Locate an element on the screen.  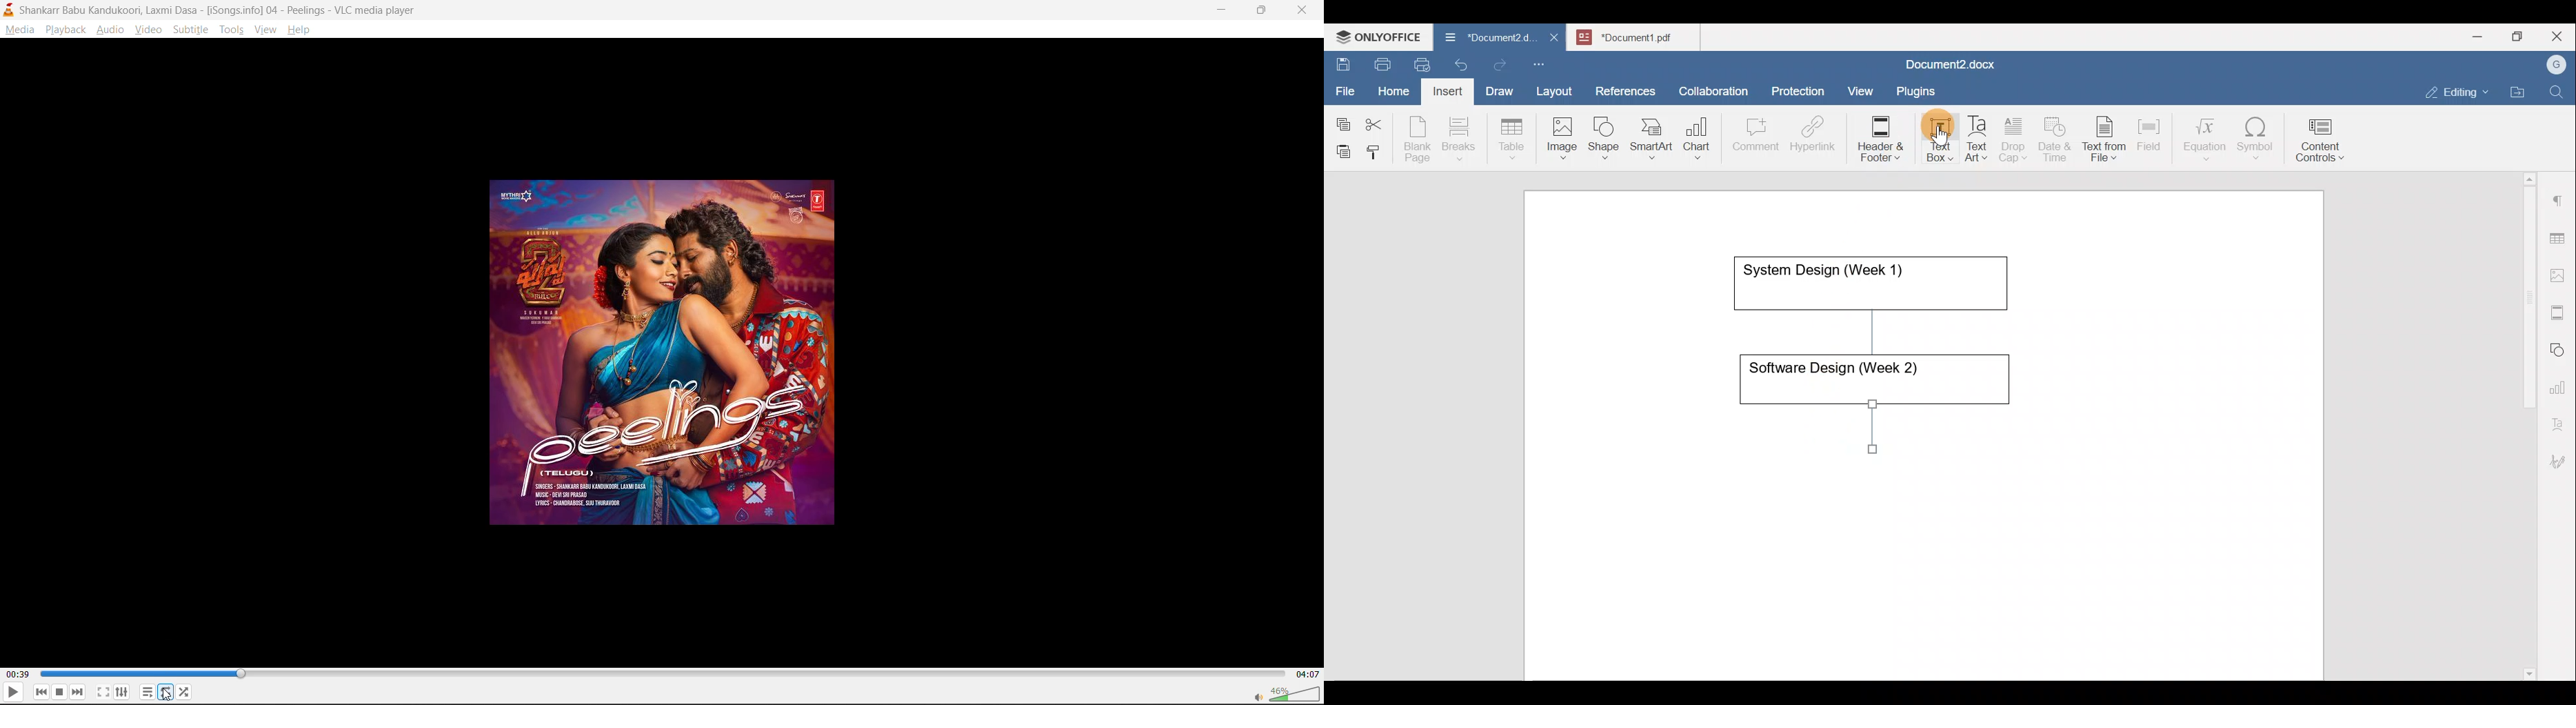
Comment is located at coordinates (1752, 138).